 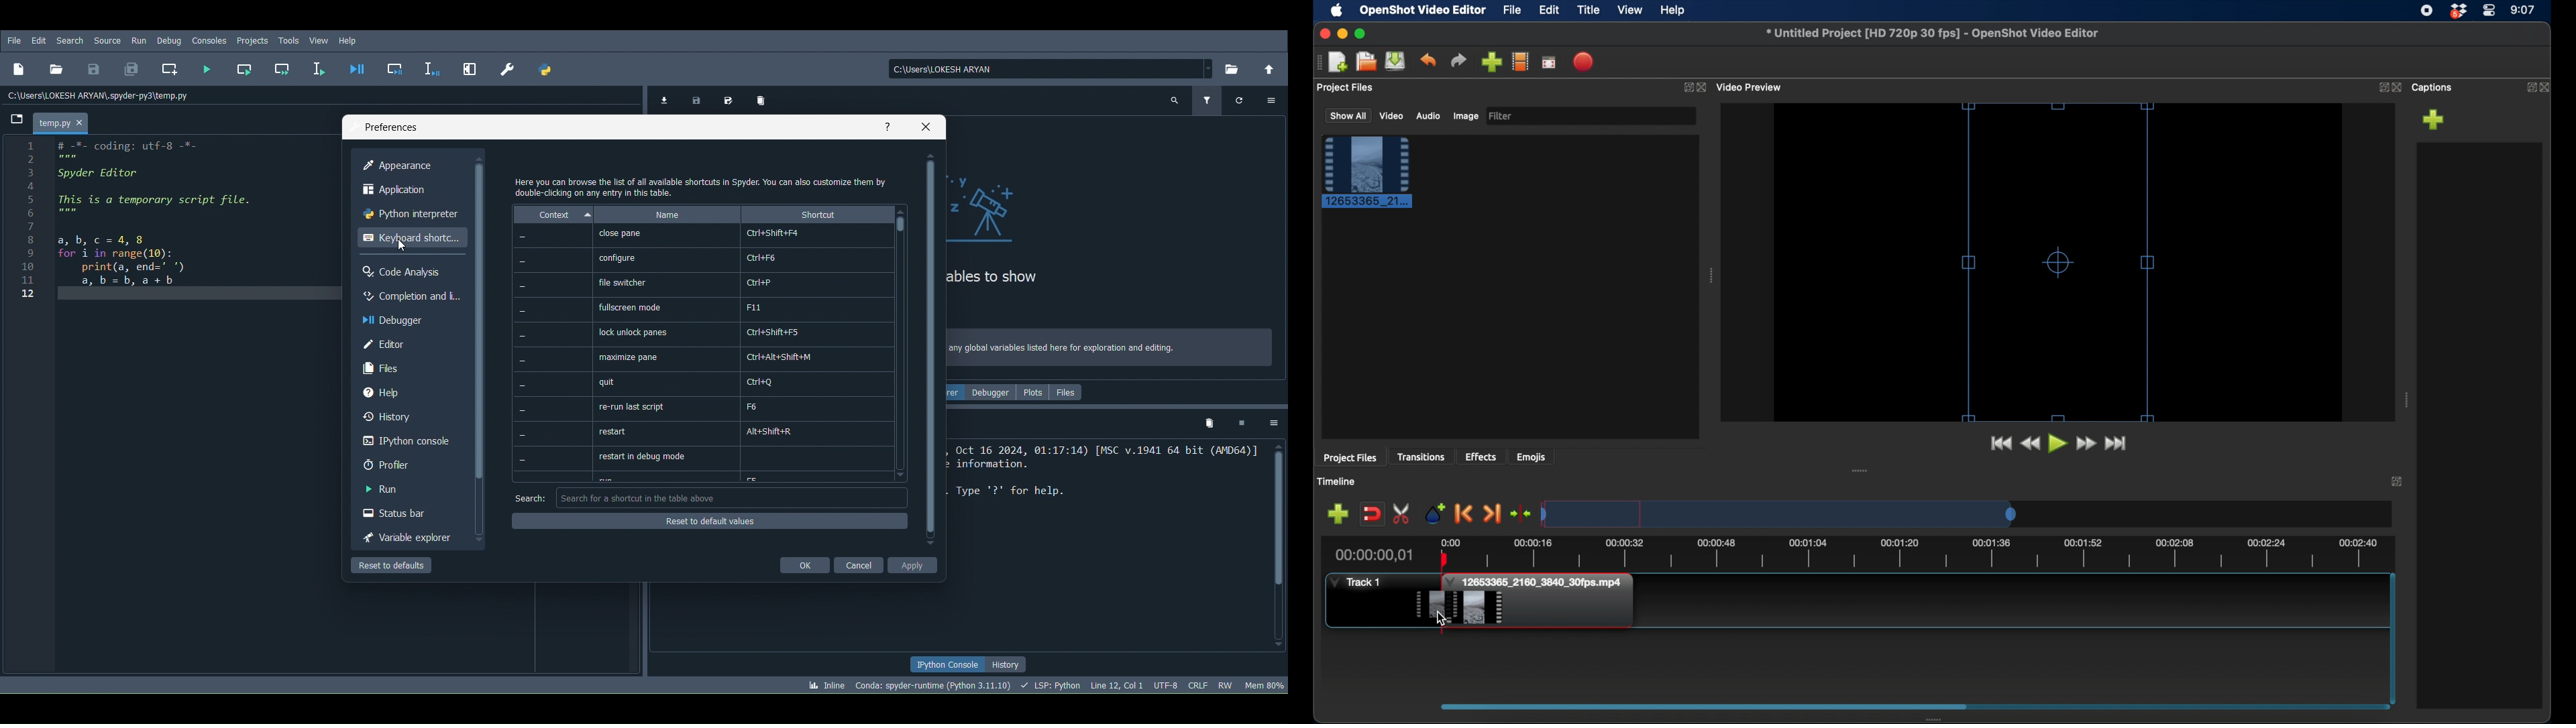 What do you see at coordinates (1273, 424) in the screenshot?
I see `Options` at bounding box center [1273, 424].